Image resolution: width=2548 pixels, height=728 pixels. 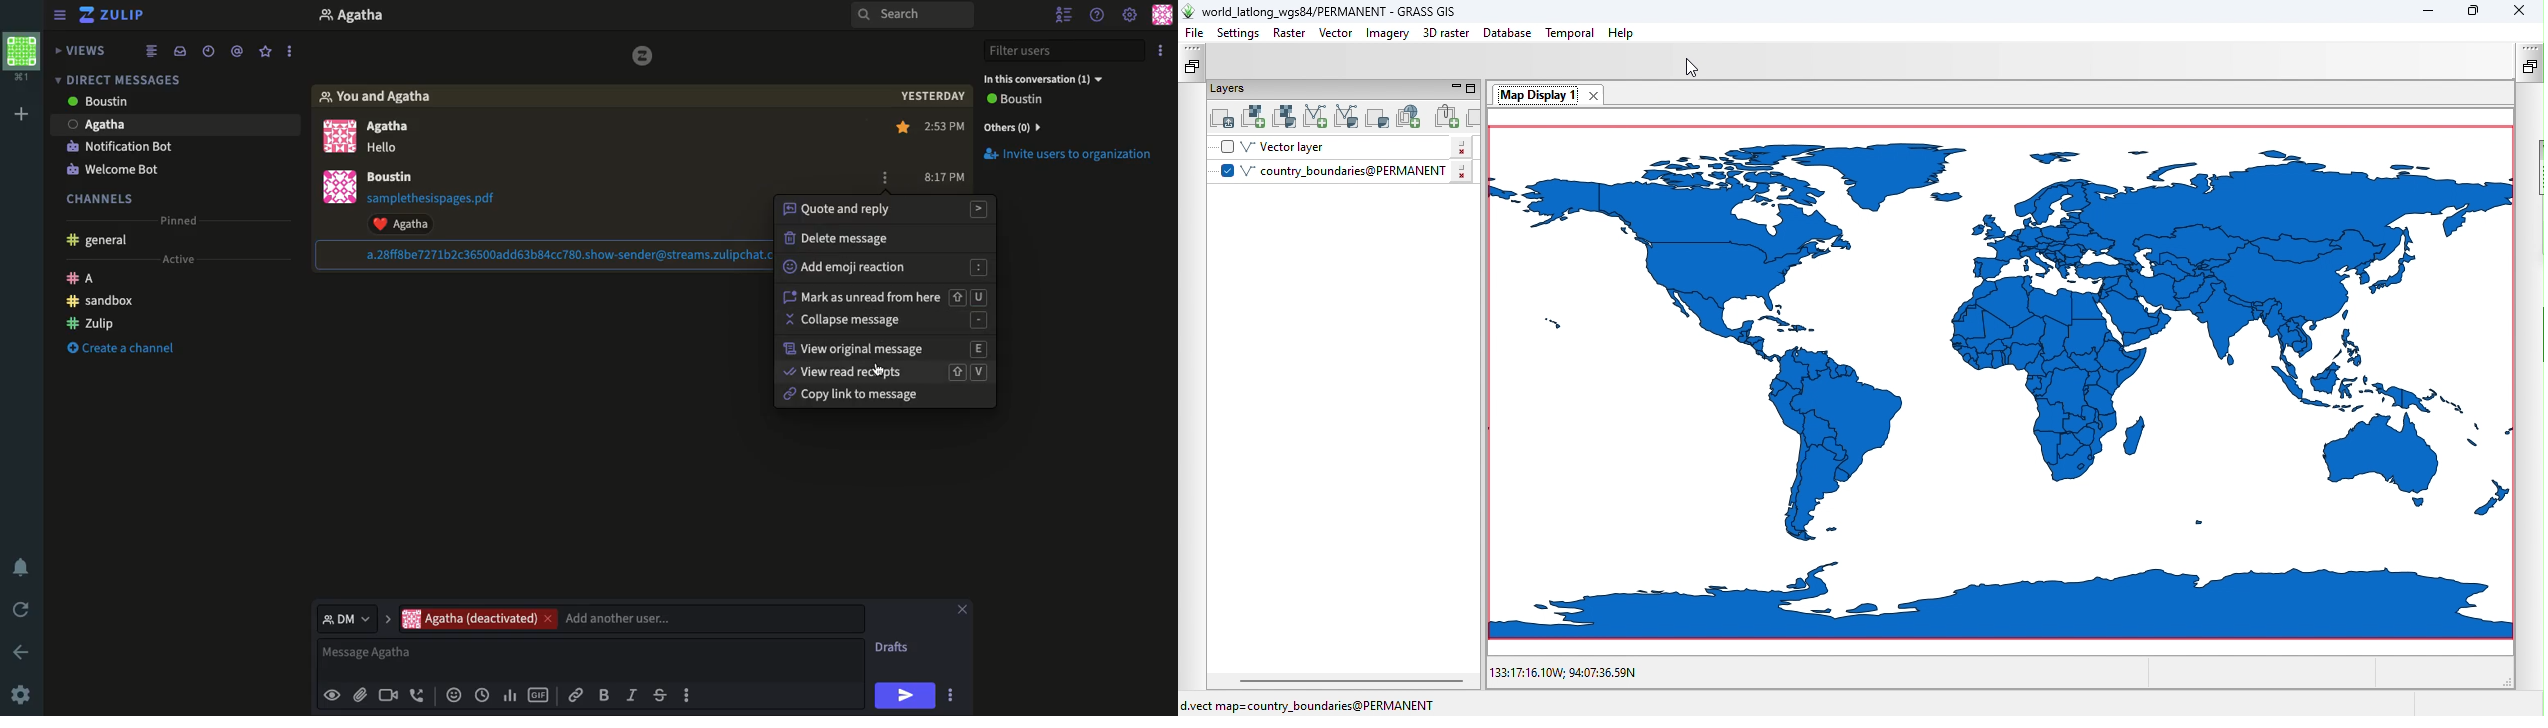 What do you see at coordinates (91, 321) in the screenshot?
I see `Zulip` at bounding box center [91, 321].